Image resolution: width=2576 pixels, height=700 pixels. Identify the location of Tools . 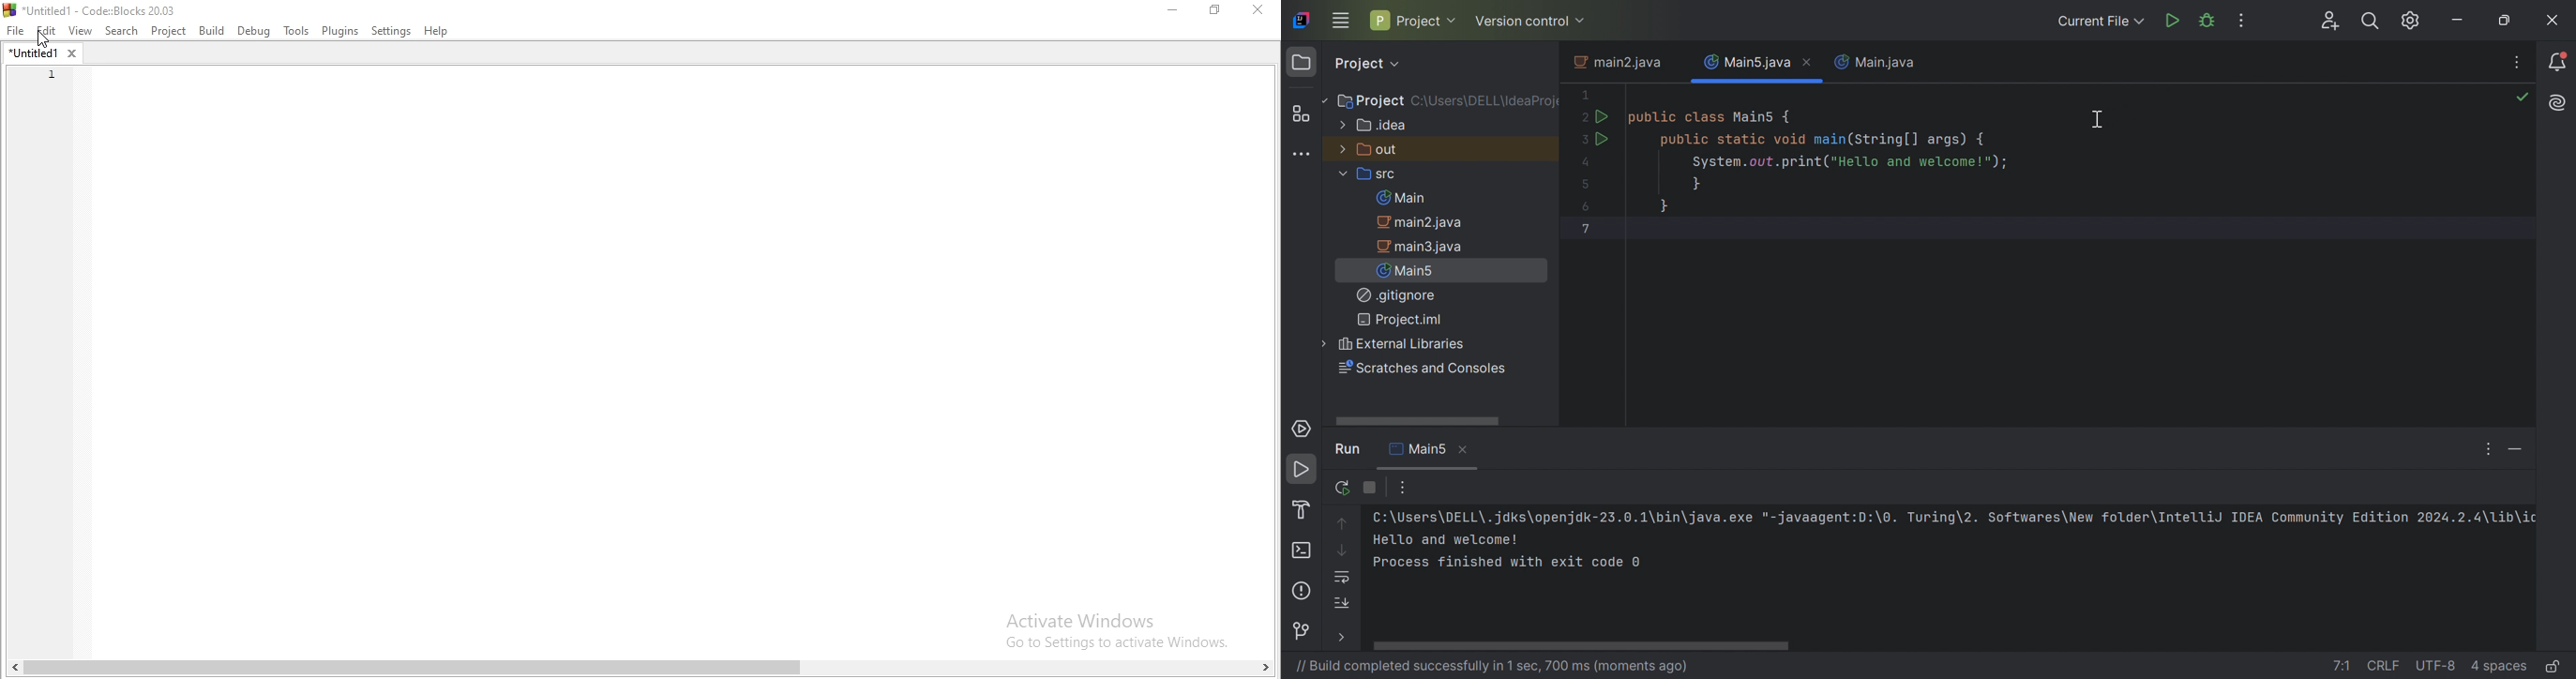
(296, 33).